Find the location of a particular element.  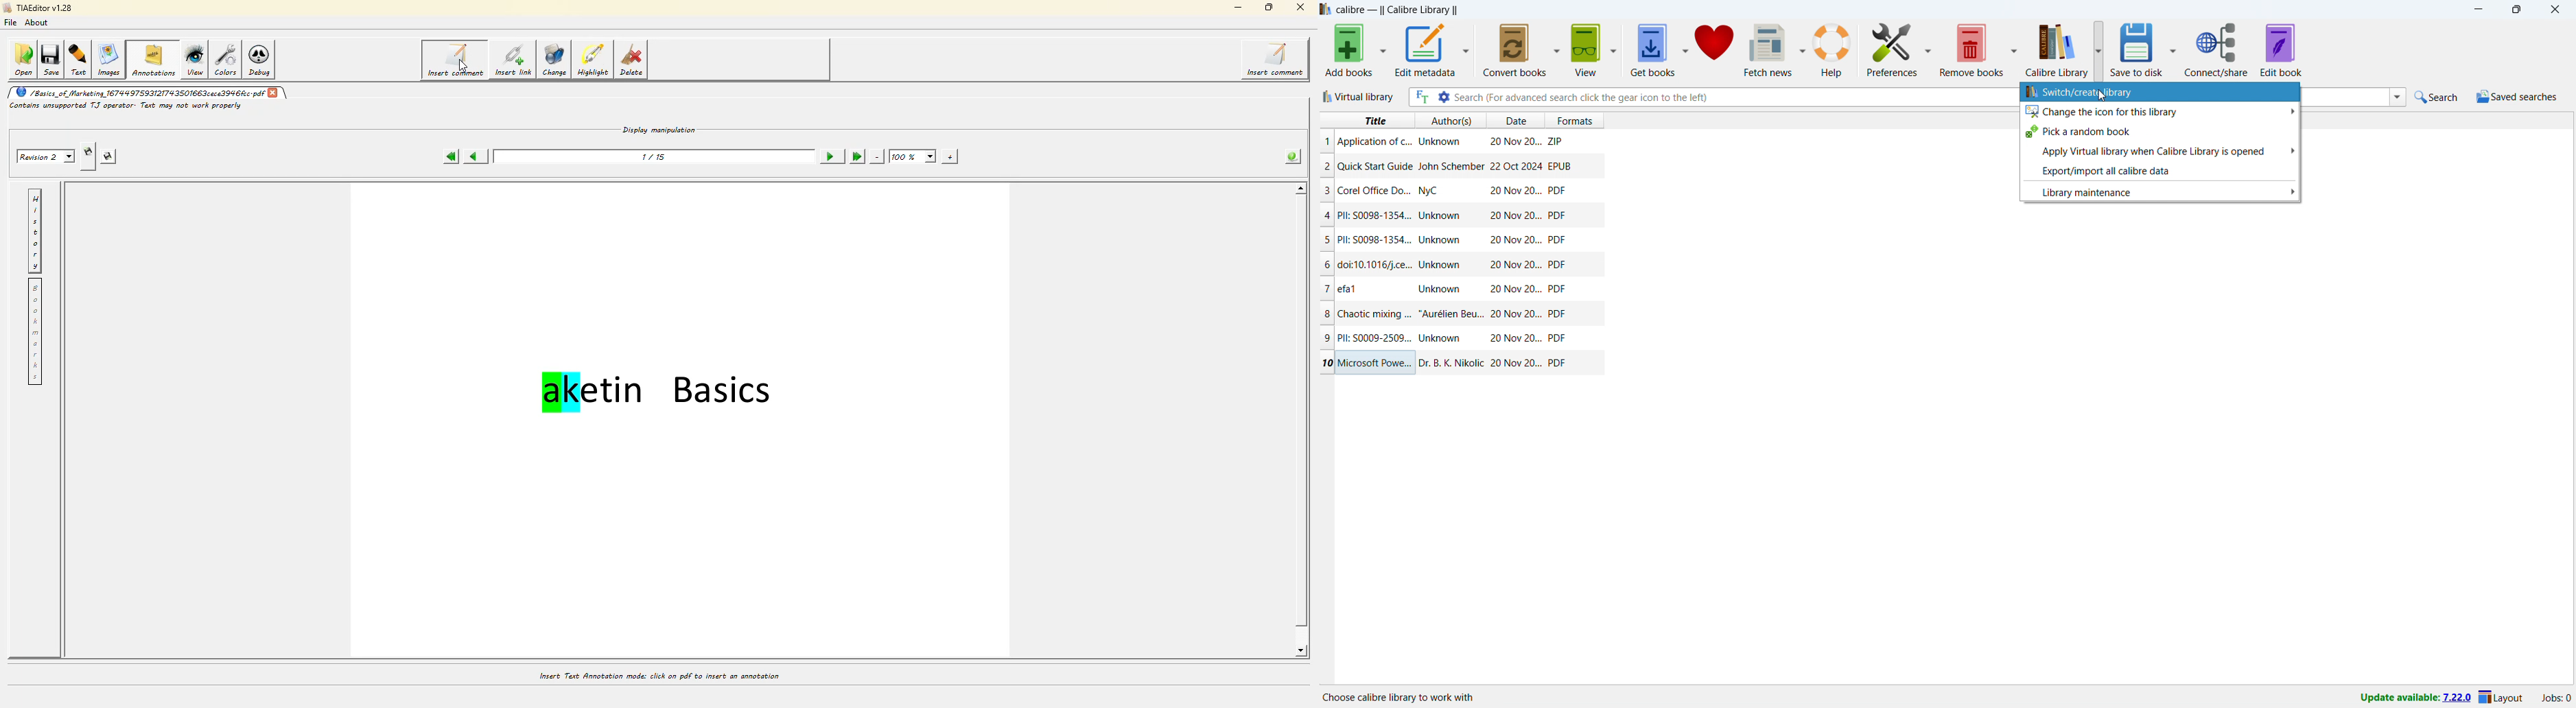

Date is located at coordinates (1516, 240).